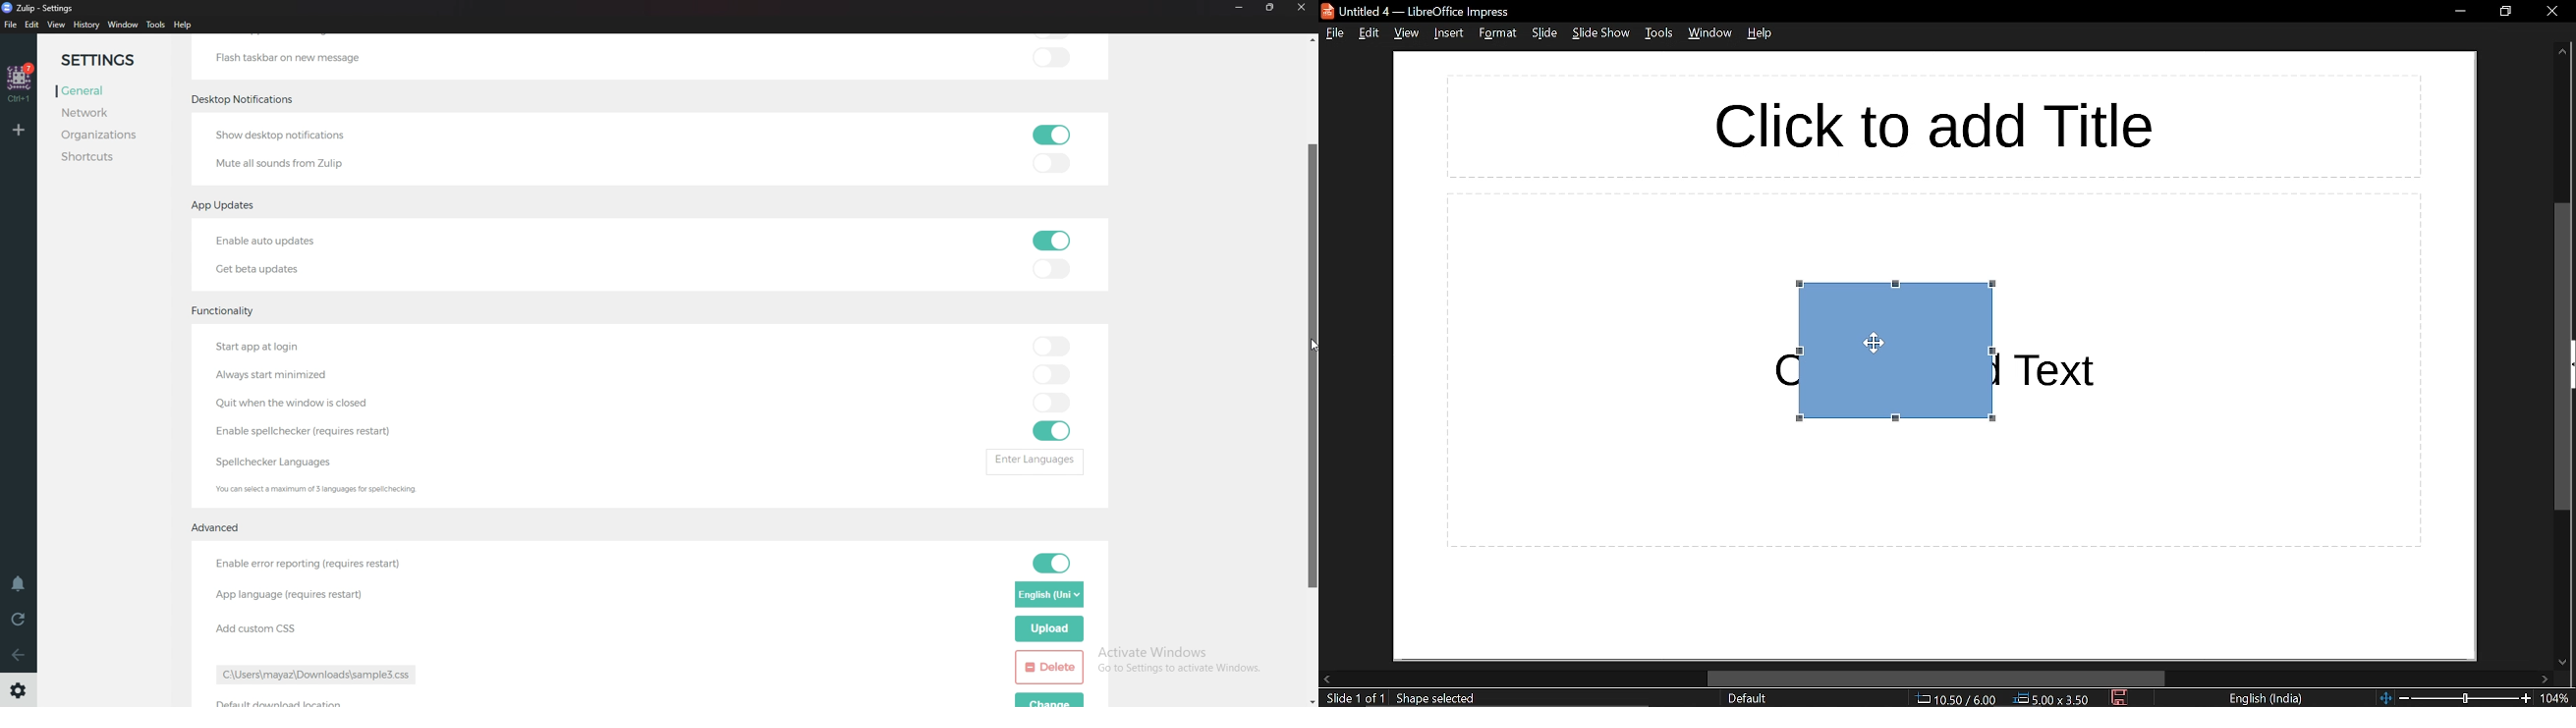  What do you see at coordinates (33, 25) in the screenshot?
I see `Edit` at bounding box center [33, 25].